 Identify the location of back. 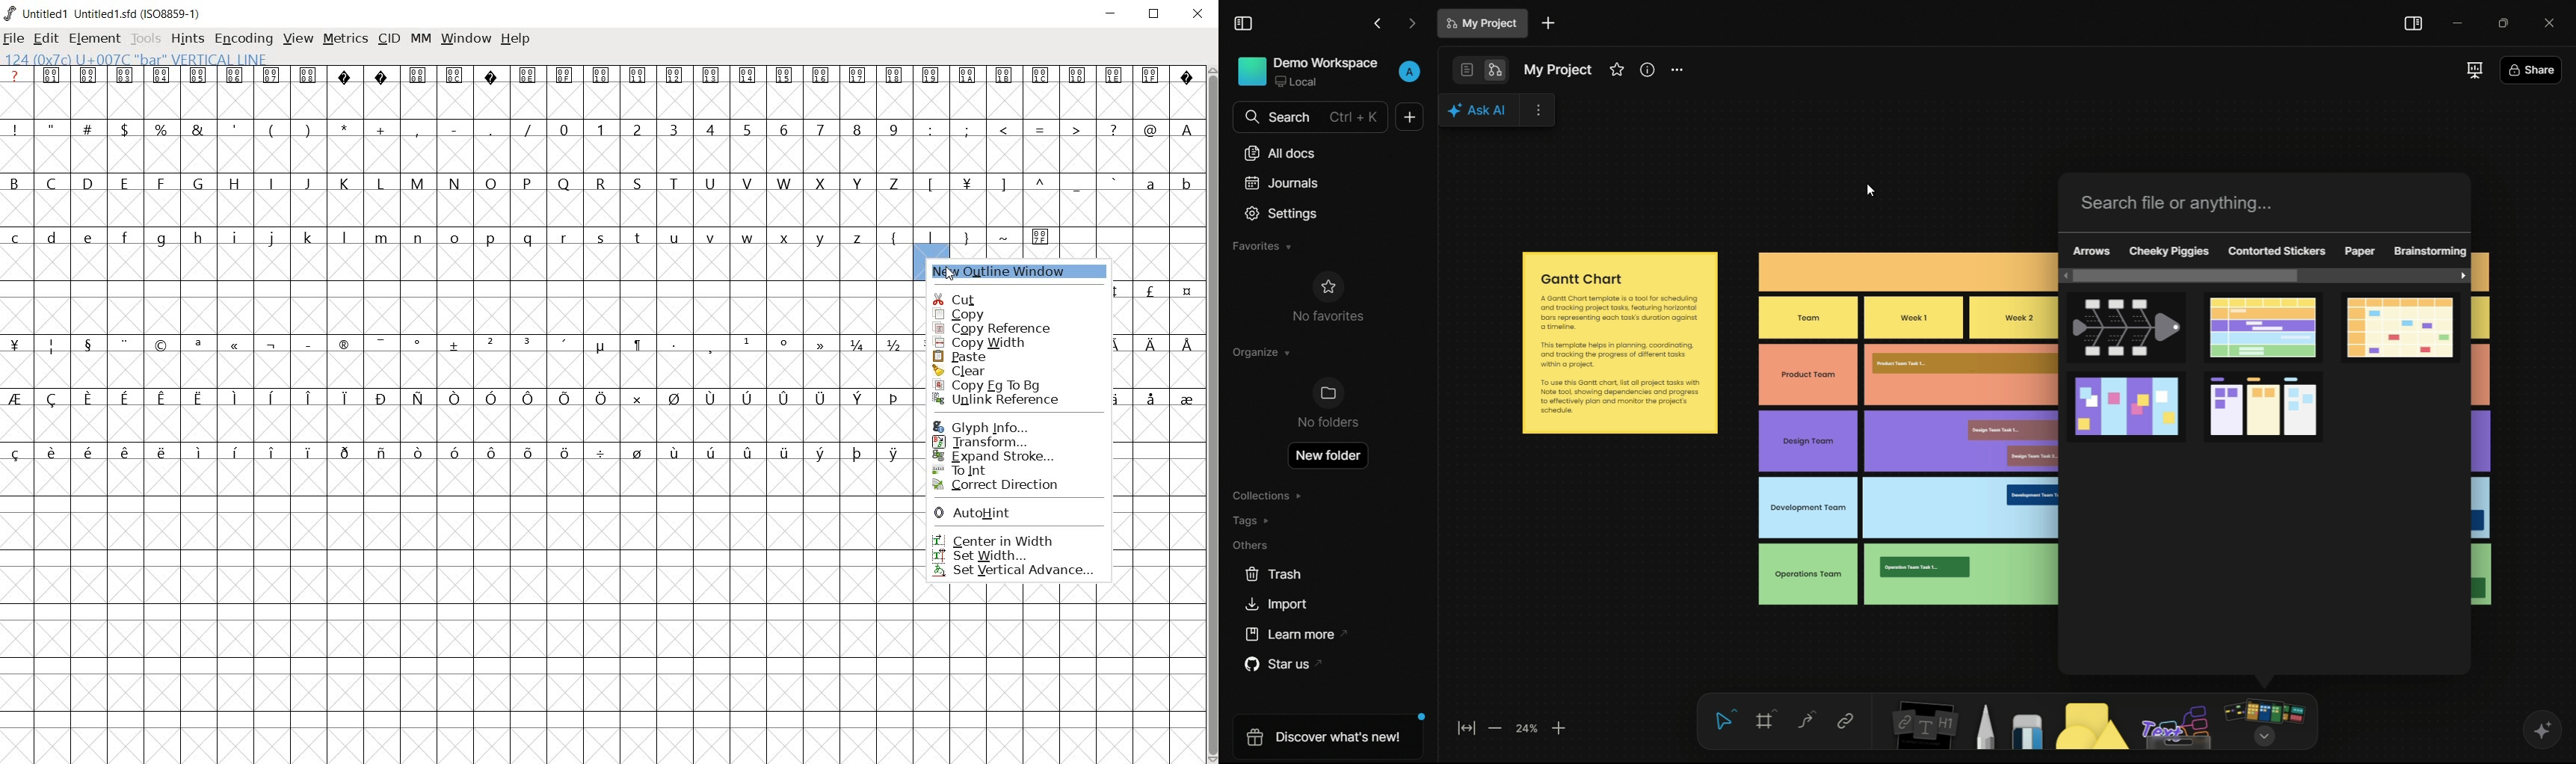
(1378, 23).